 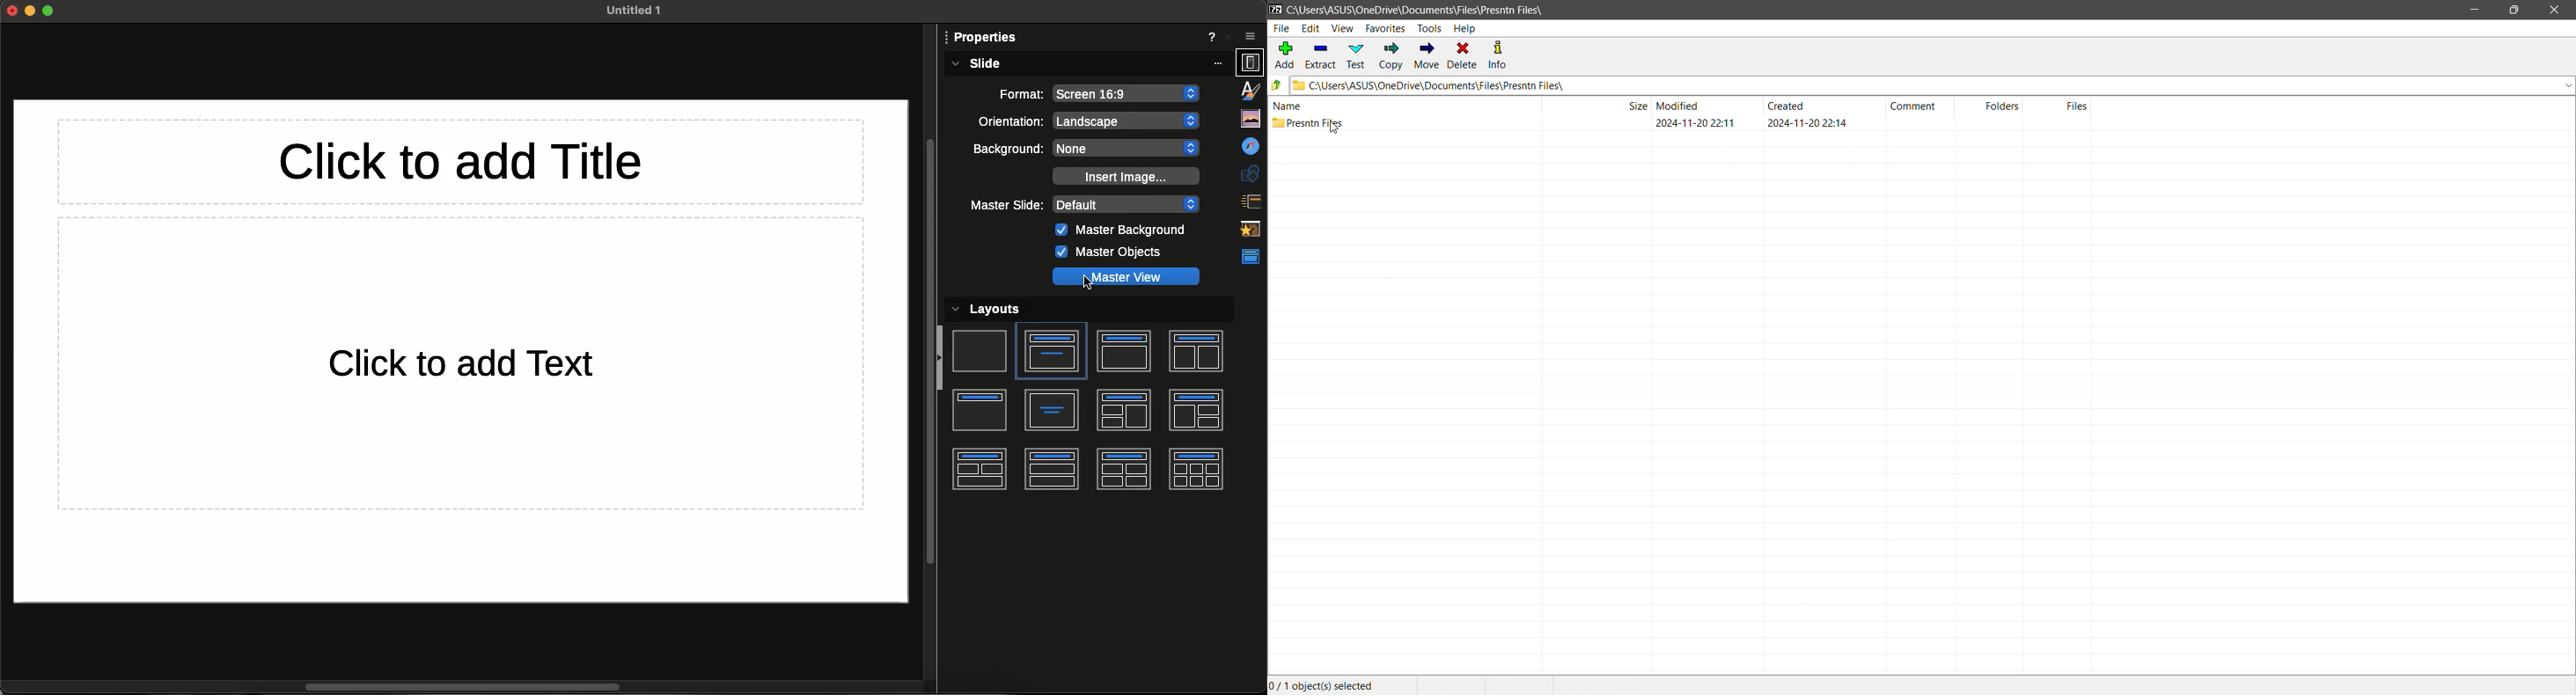 What do you see at coordinates (1107, 252) in the screenshot?
I see `Master objects` at bounding box center [1107, 252].